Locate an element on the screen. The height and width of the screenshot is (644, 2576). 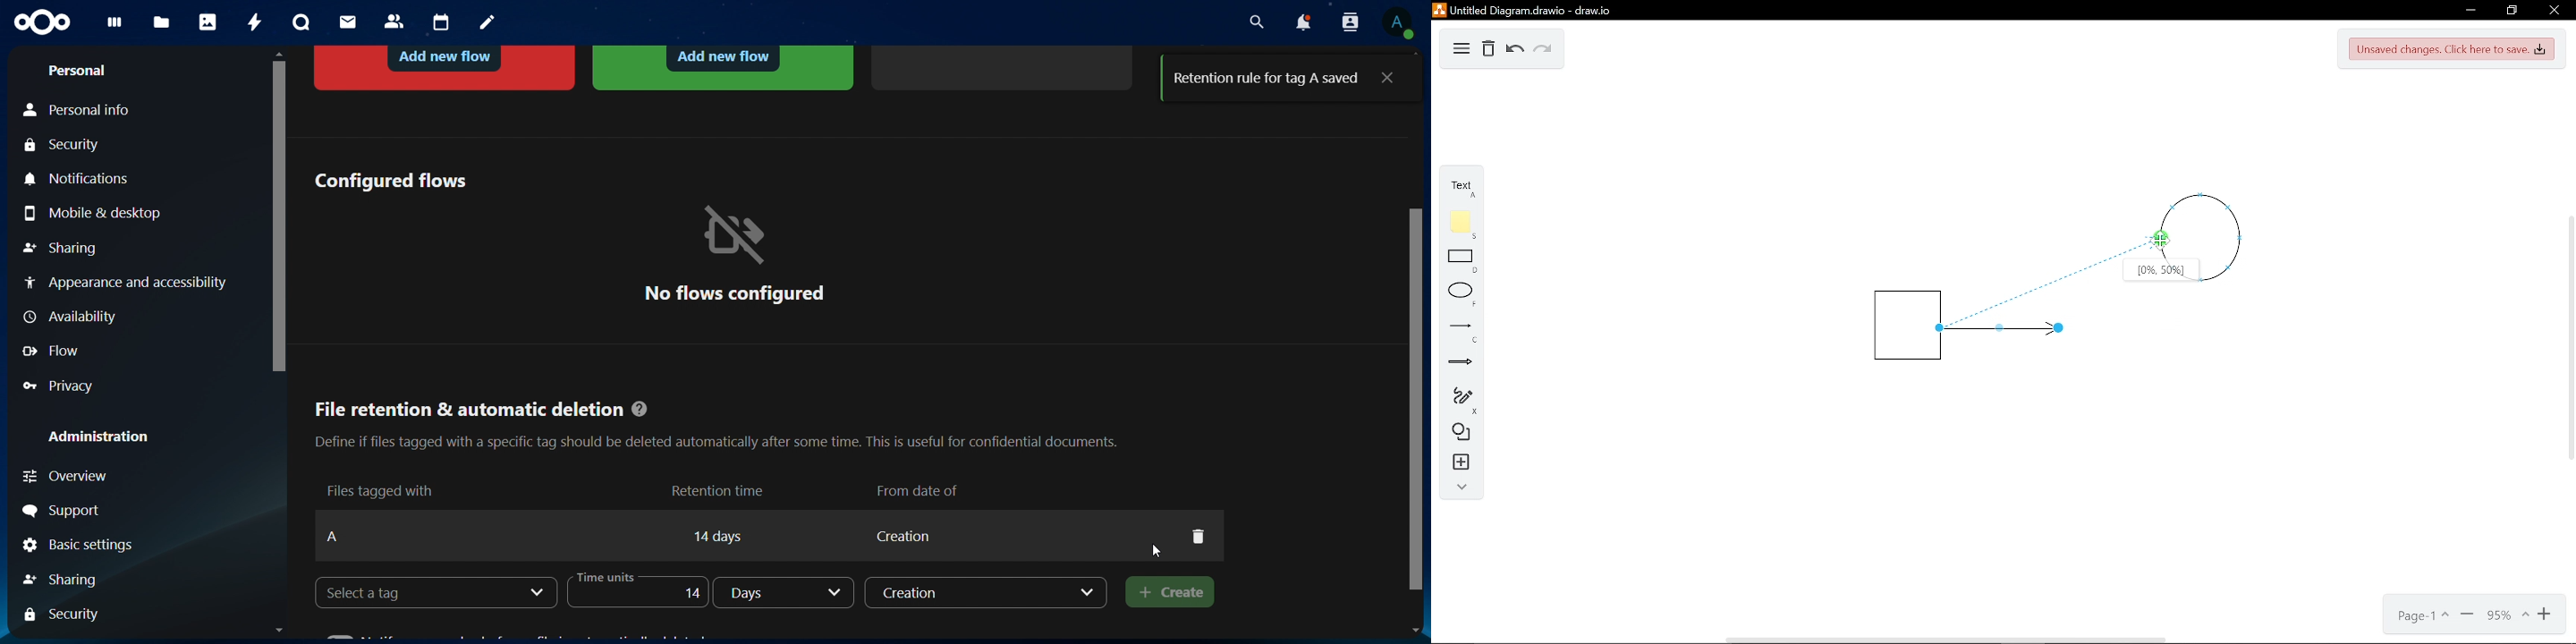
notifications is located at coordinates (1302, 22).